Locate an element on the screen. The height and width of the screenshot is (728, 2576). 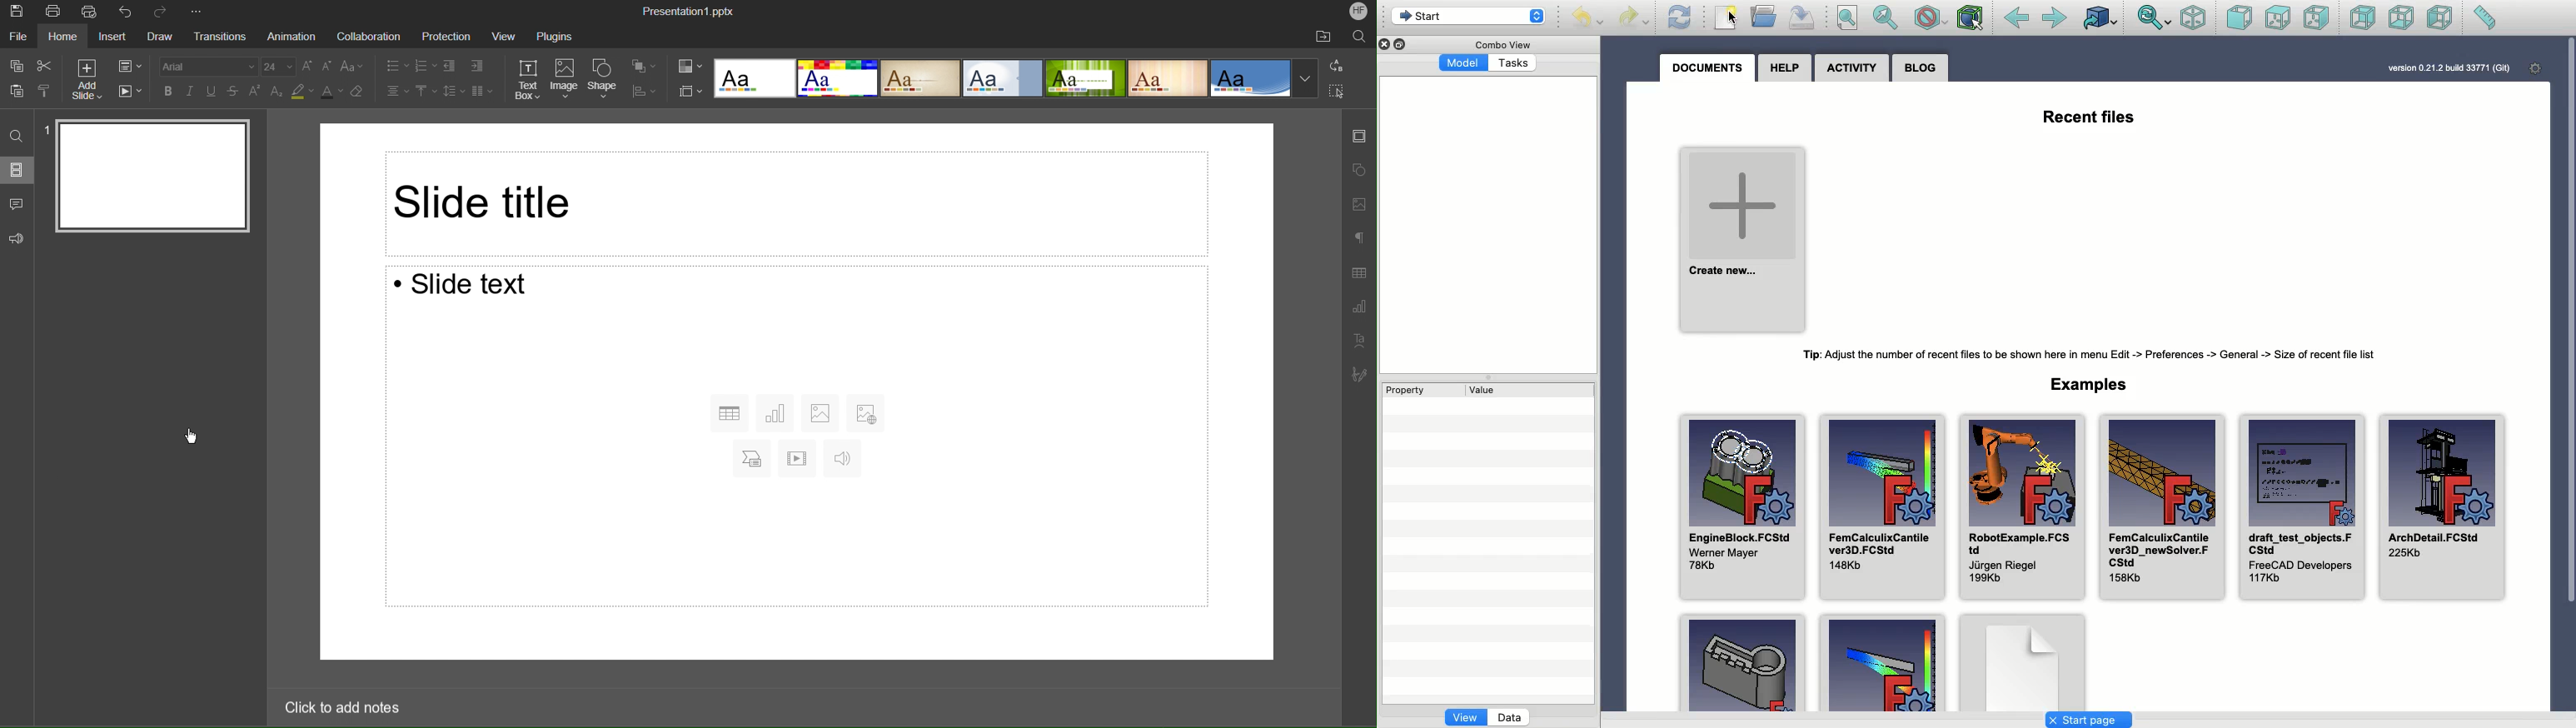
Shape Settings is located at coordinates (1360, 169).